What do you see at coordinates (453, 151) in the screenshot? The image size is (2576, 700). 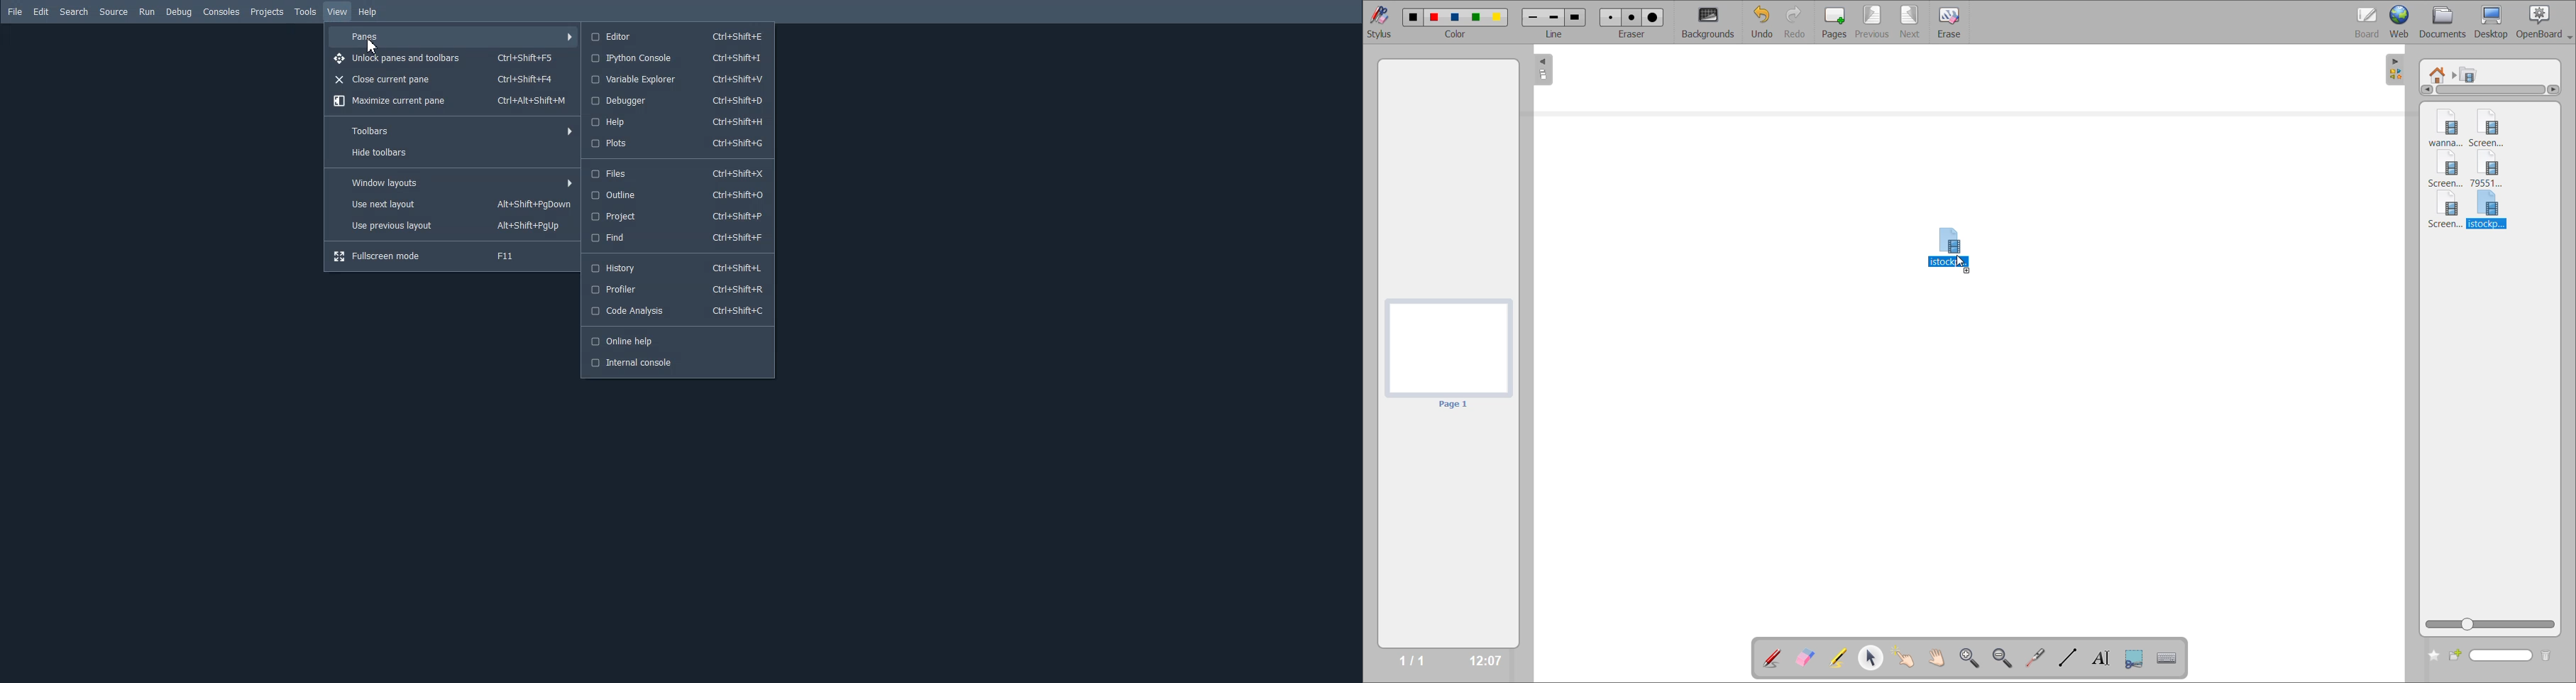 I see `Hide toolbars` at bounding box center [453, 151].